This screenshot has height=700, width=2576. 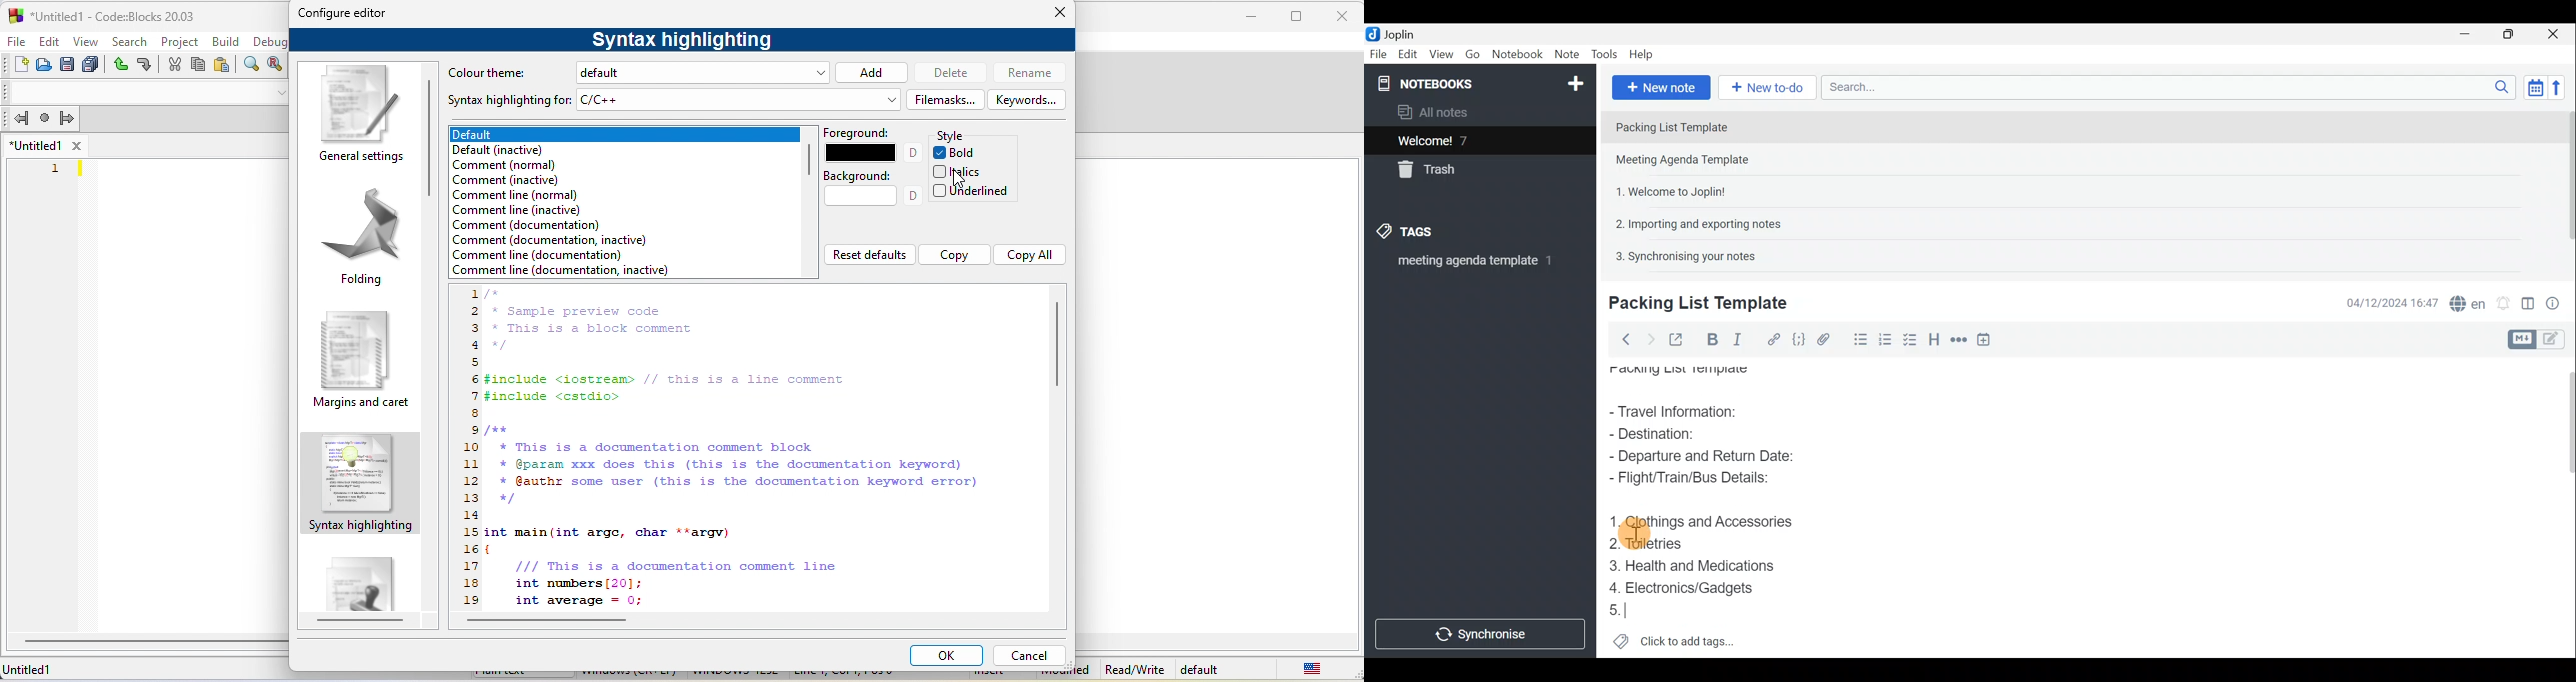 What do you see at coordinates (512, 166) in the screenshot?
I see `comment normal` at bounding box center [512, 166].